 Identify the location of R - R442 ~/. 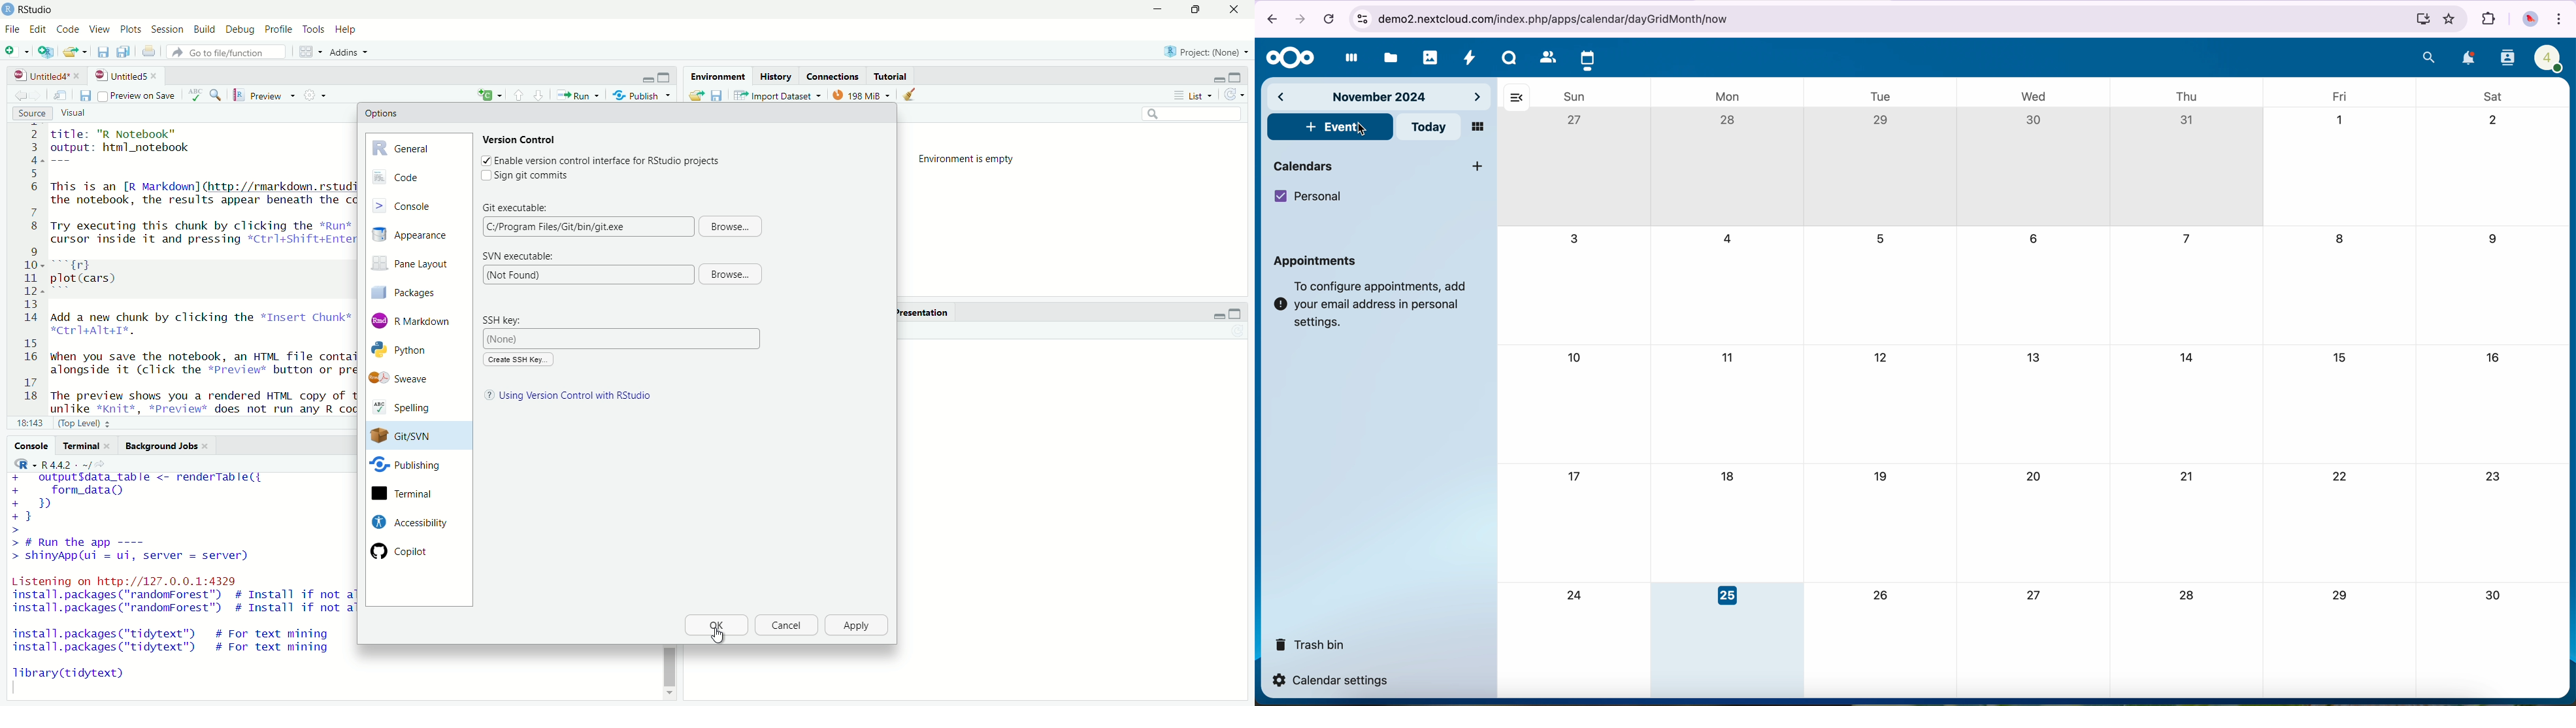
(51, 464).